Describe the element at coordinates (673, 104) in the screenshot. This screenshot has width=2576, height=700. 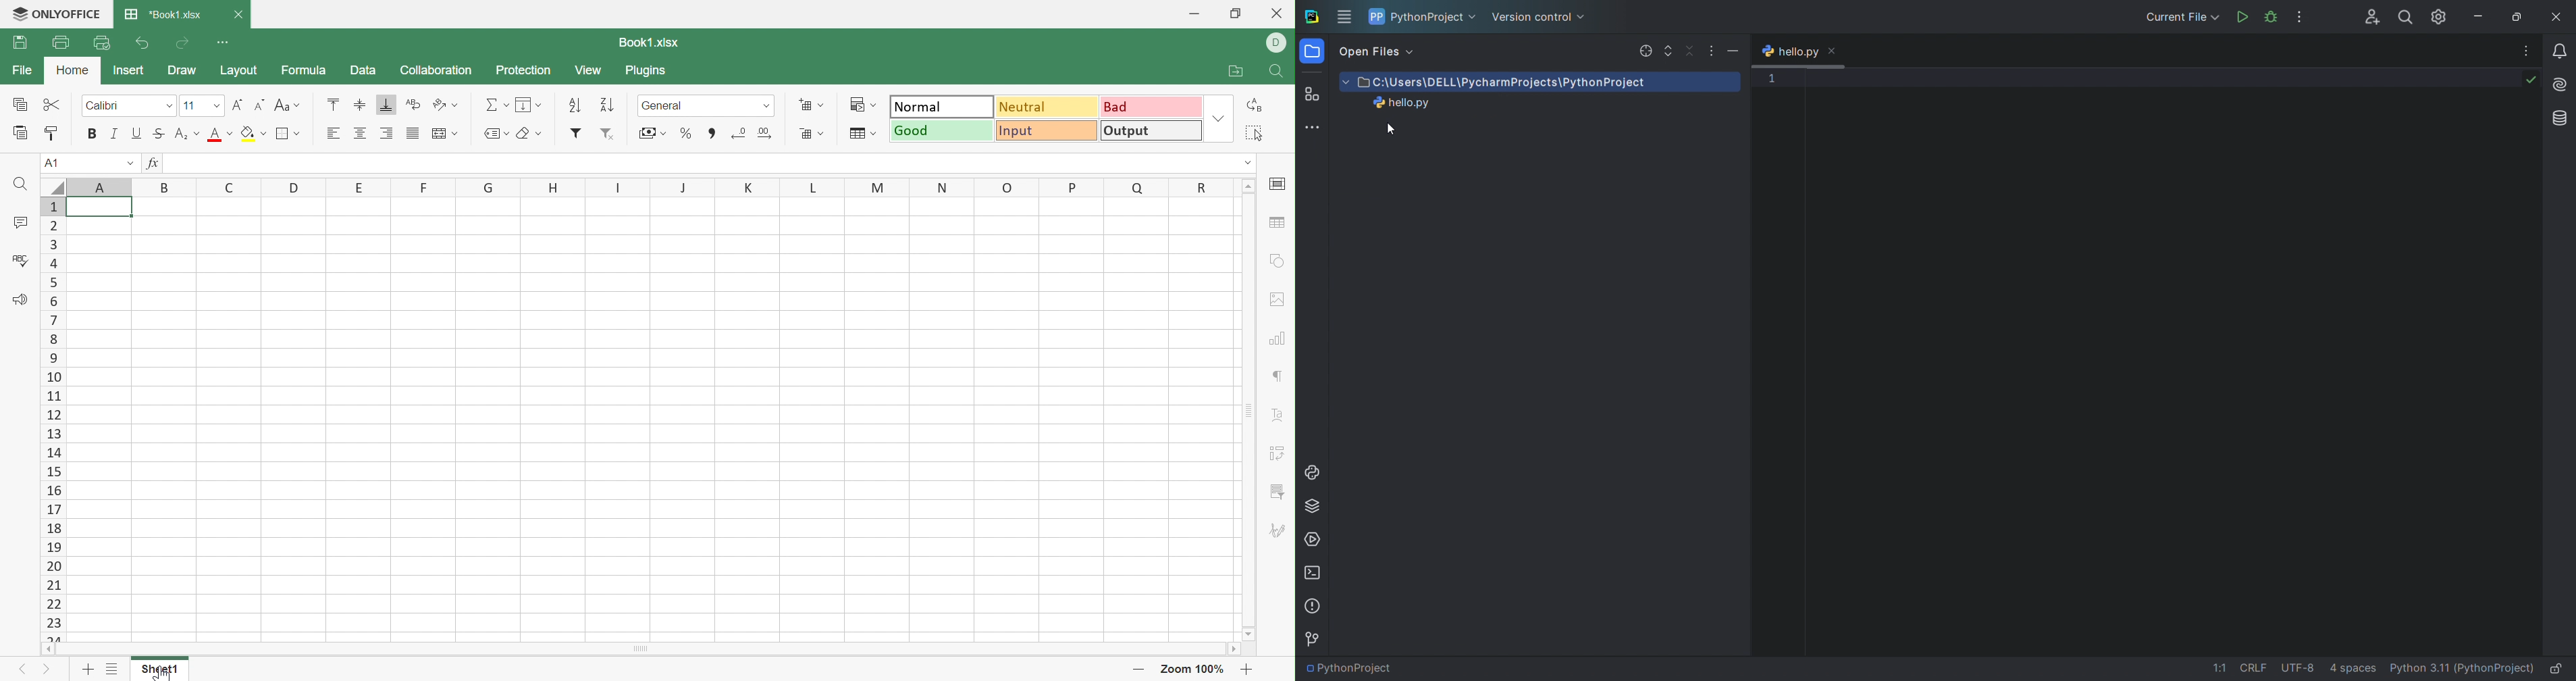
I see `General` at that location.